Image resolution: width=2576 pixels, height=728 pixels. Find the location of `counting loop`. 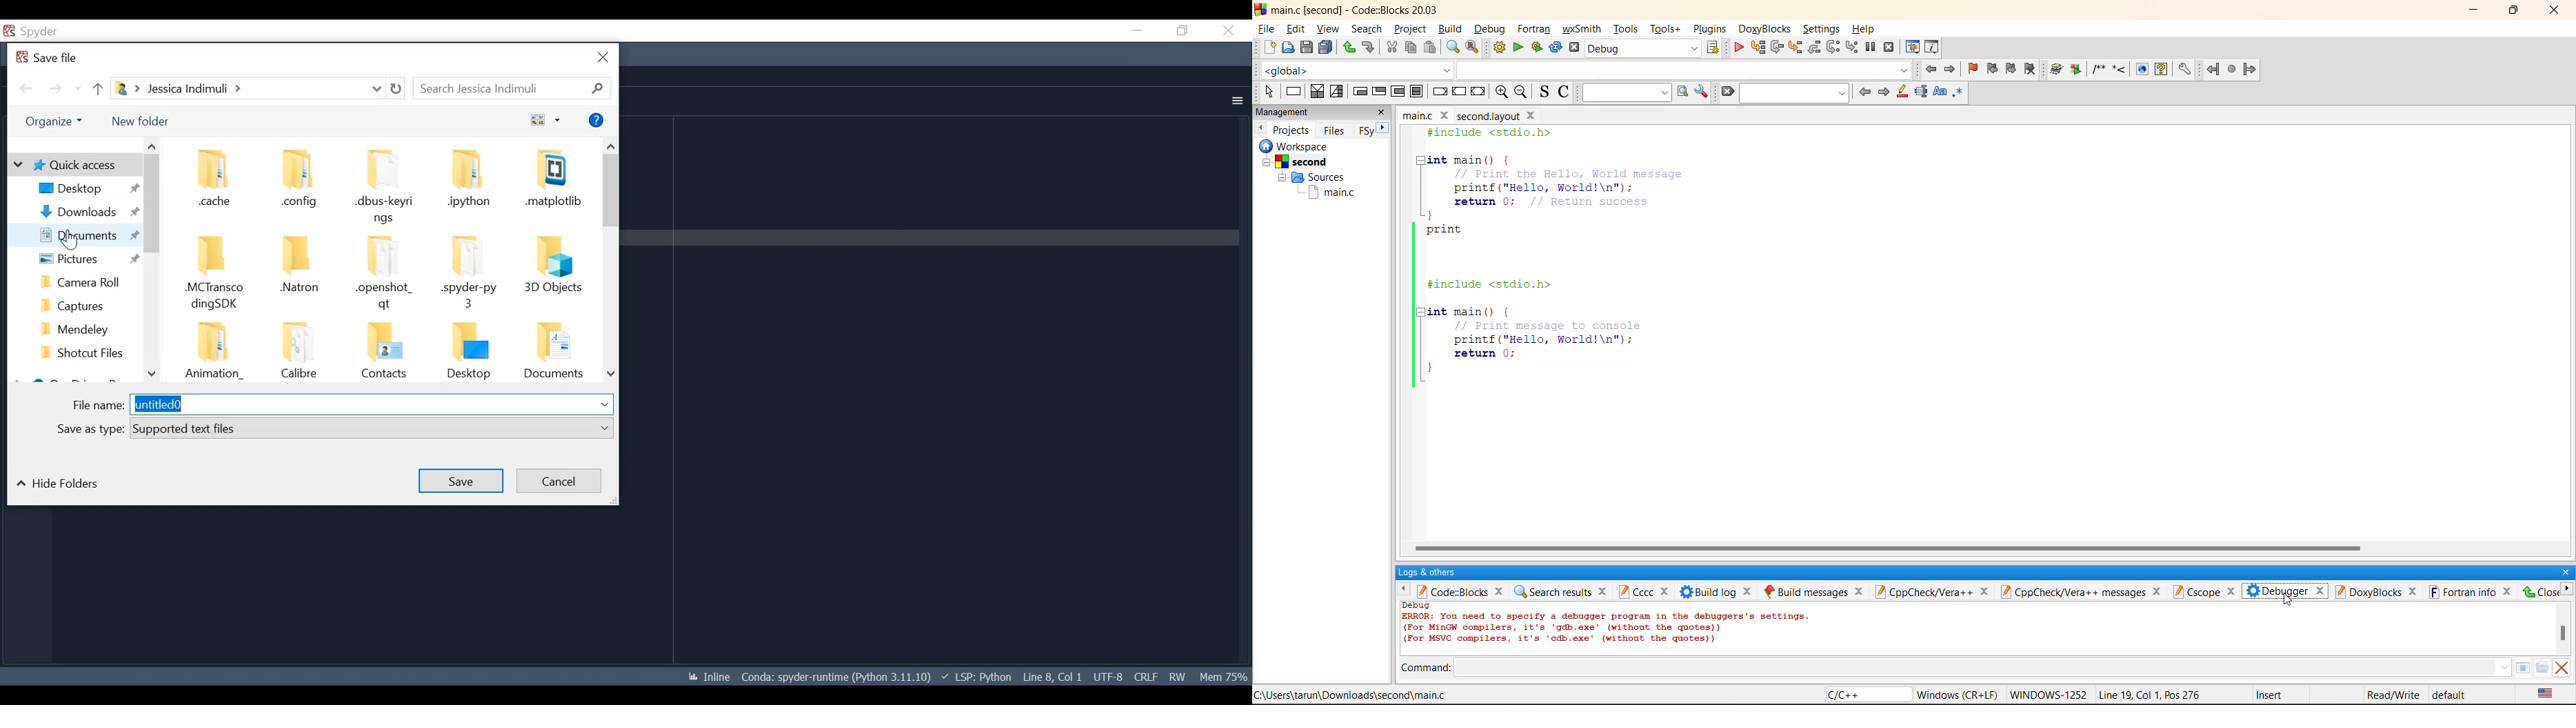

counting loop is located at coordinates (1396, 92).